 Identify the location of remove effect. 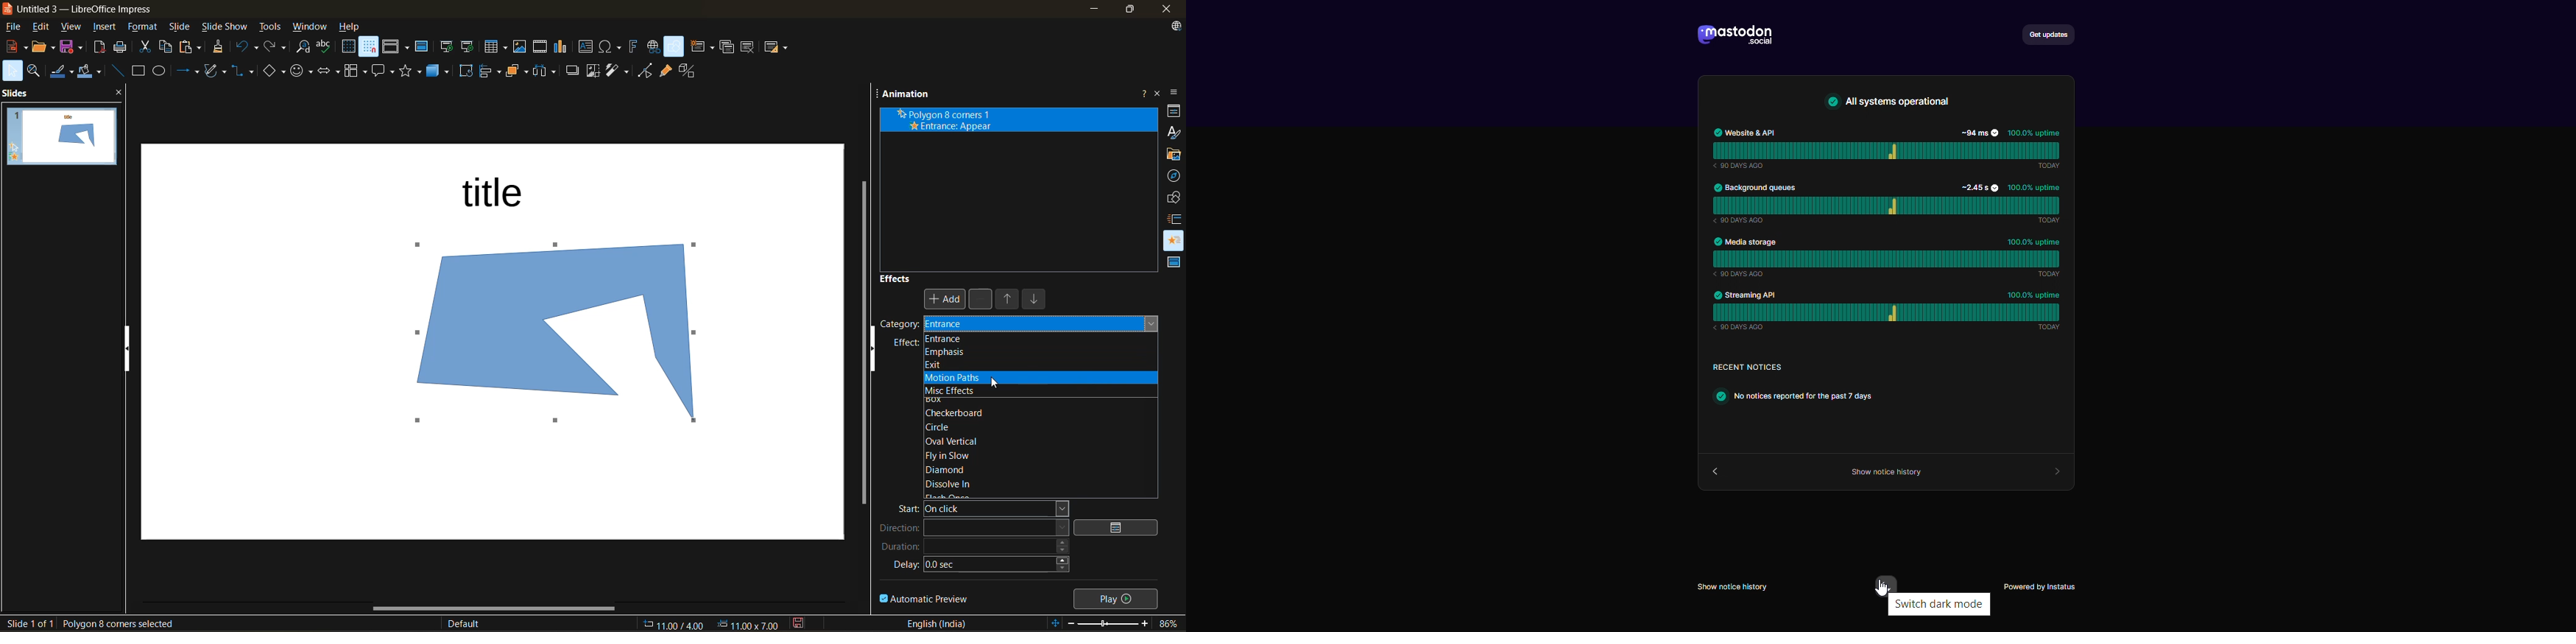
(983, 300).